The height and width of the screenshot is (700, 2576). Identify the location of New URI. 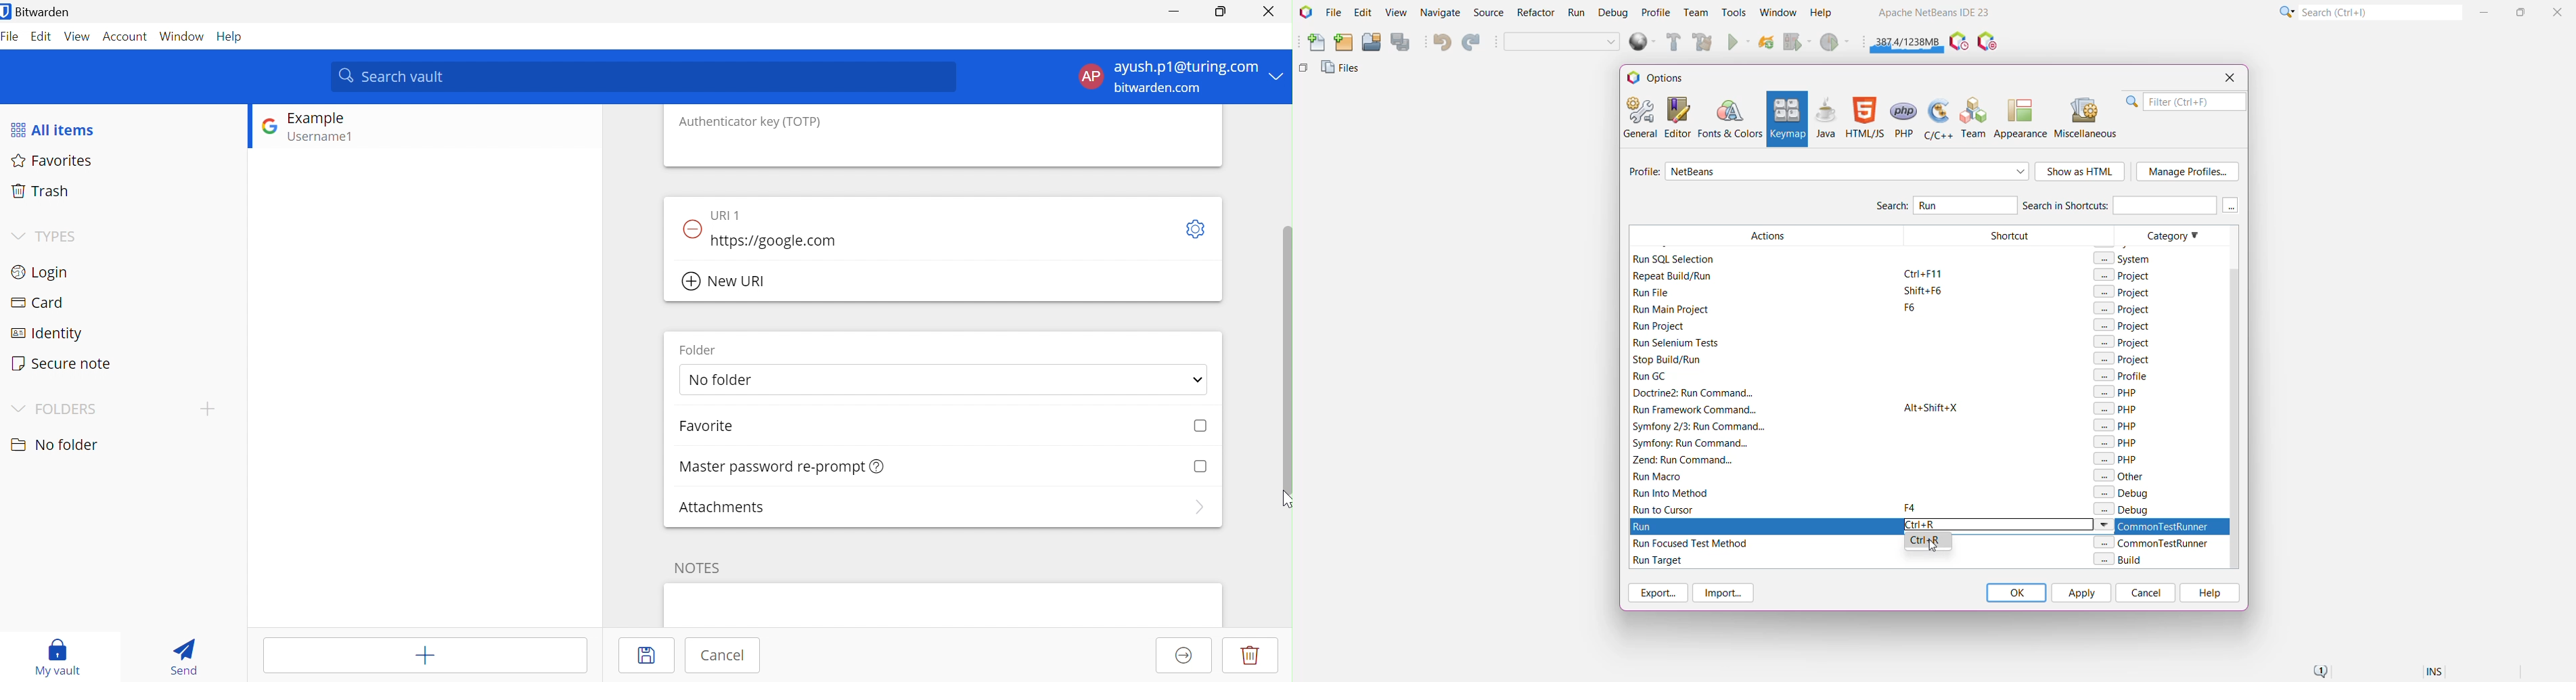
(727, 282).